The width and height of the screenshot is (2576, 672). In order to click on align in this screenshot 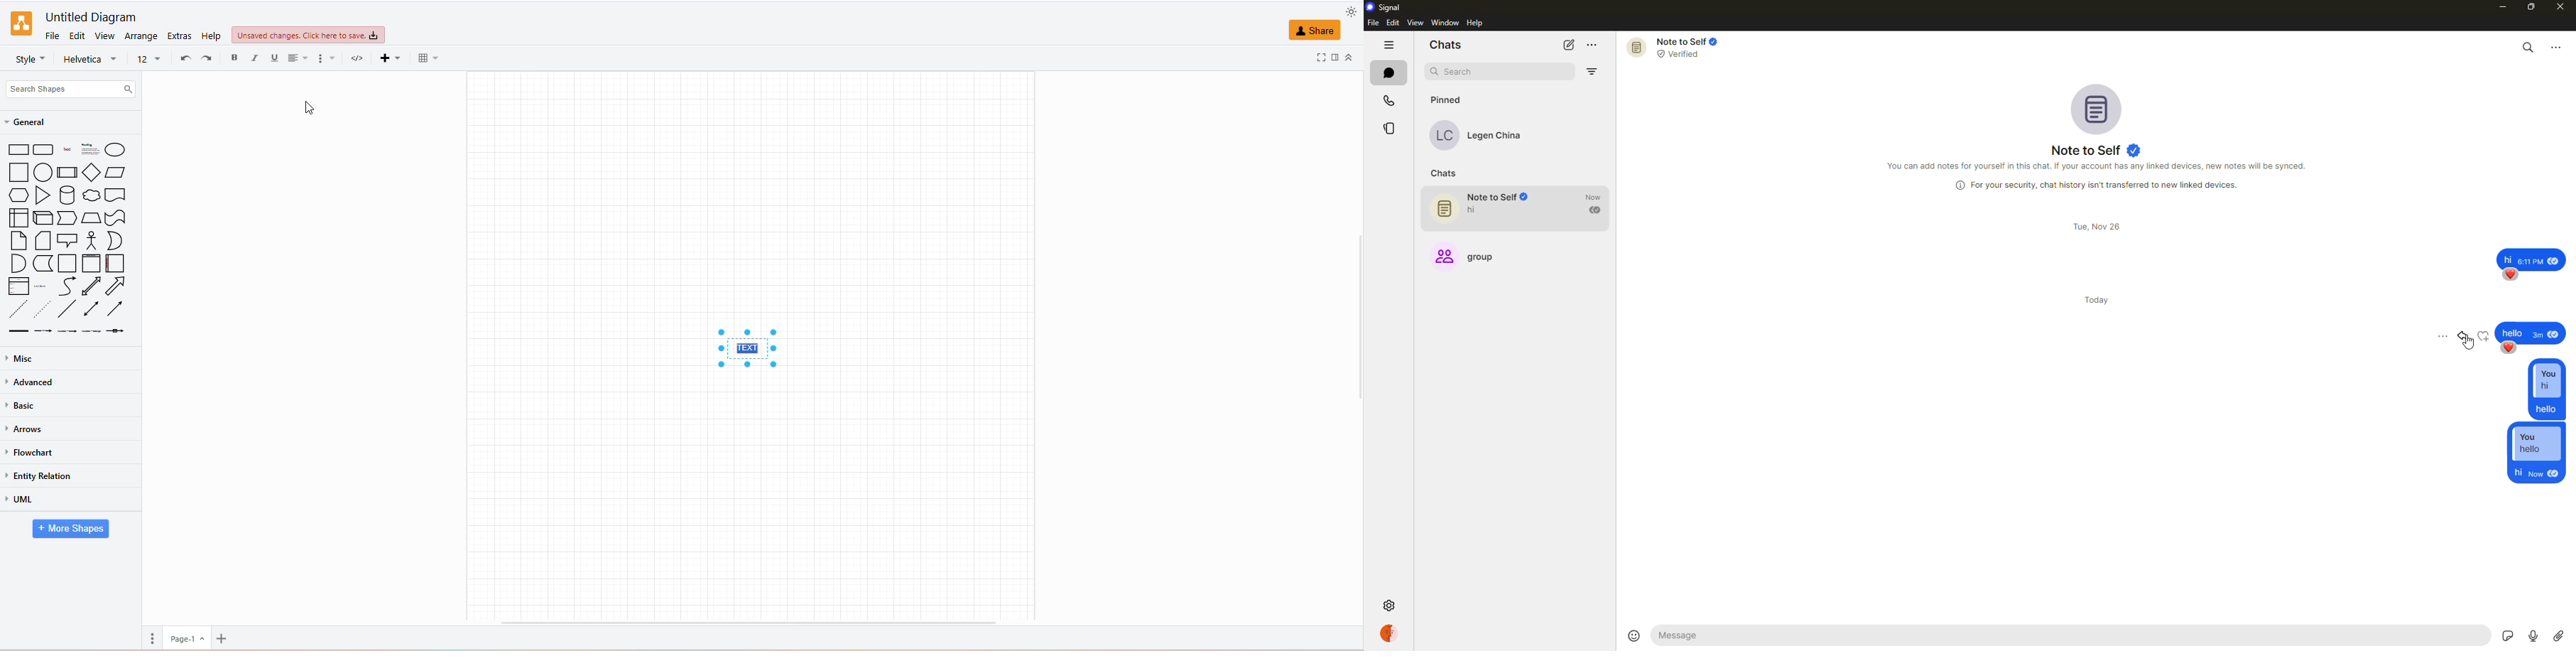, I will do `click(298, 60)`.